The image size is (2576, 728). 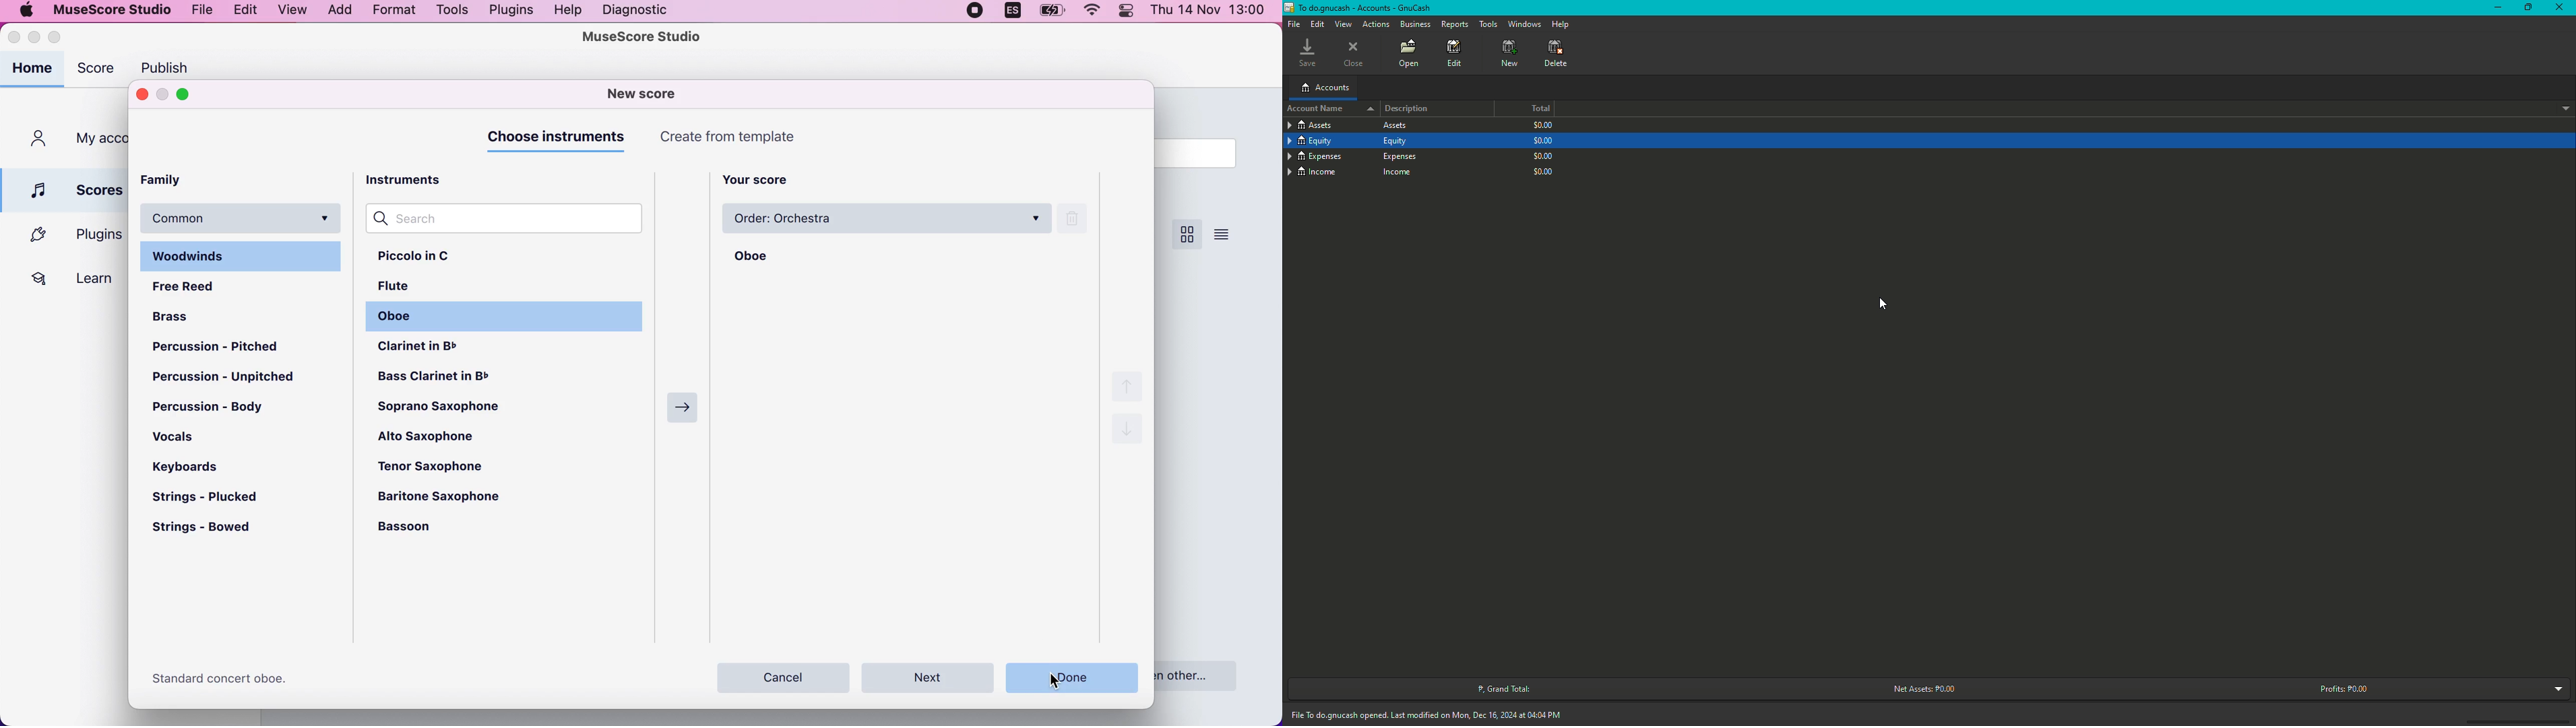 What do you see at coordinates (201, 10) in the screenshot?
I see `file` at bounding box center [201, 10].